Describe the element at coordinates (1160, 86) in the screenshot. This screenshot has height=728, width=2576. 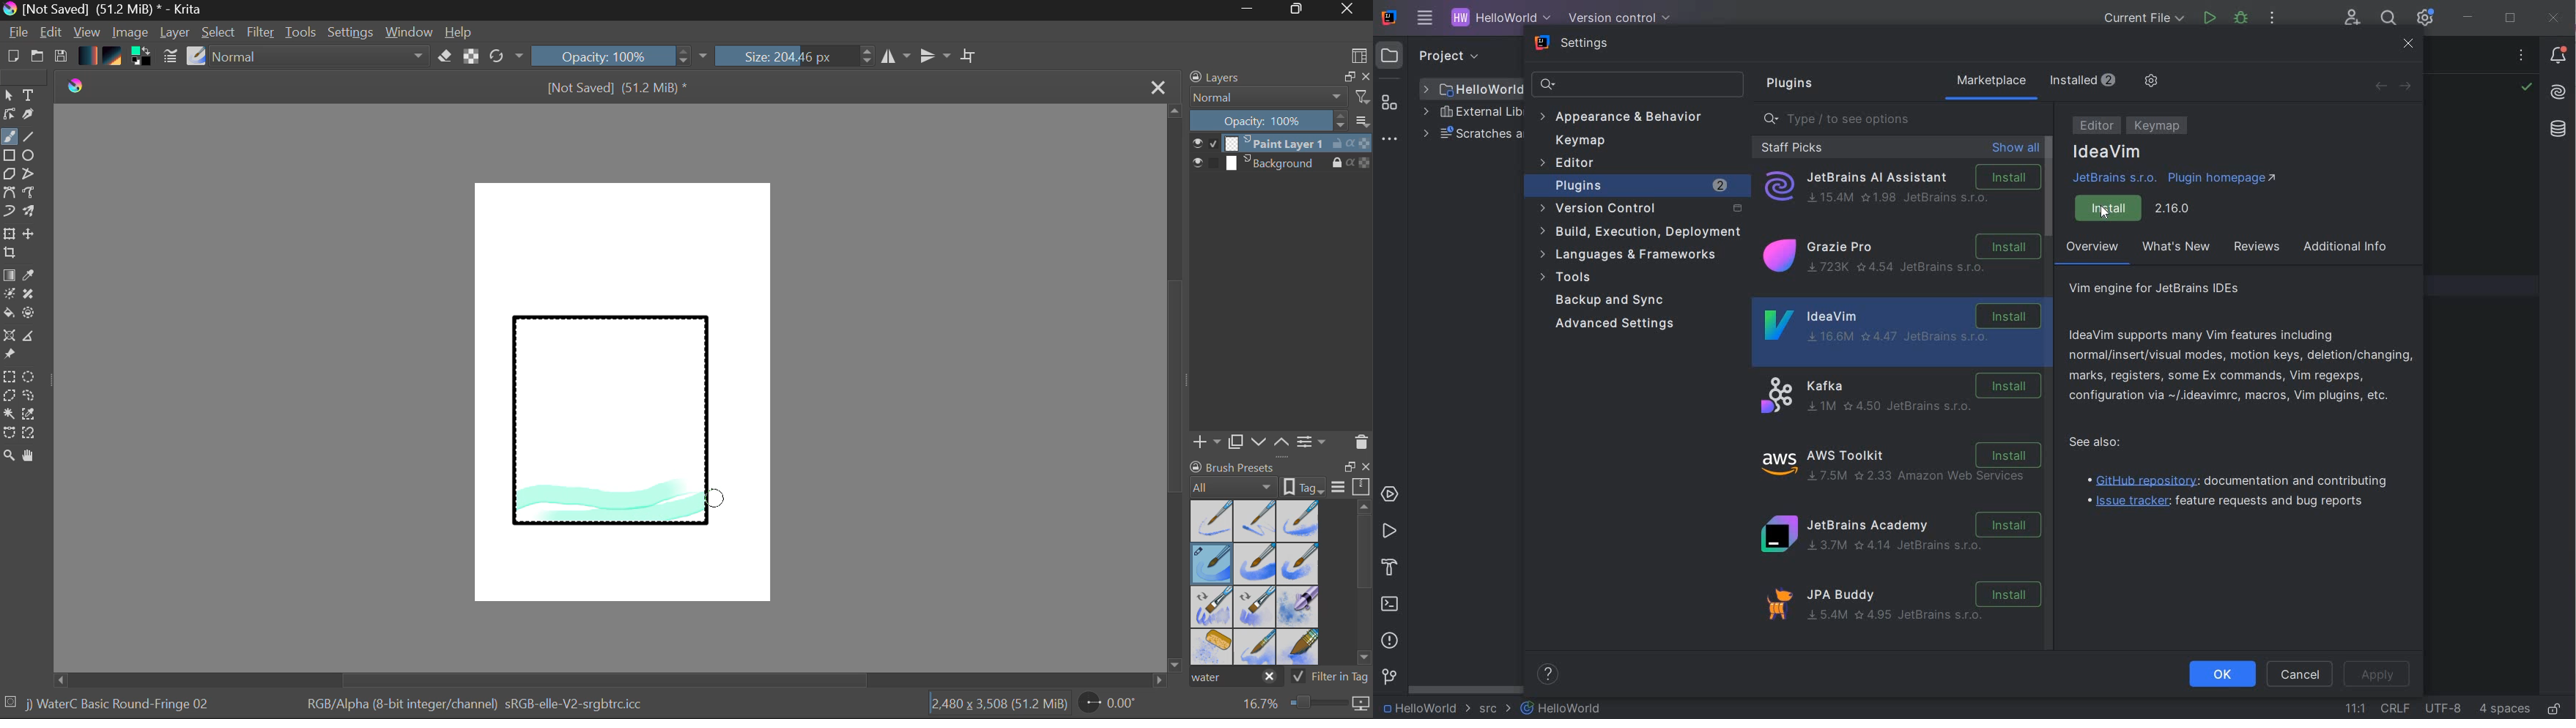
I see `Close` at that location.